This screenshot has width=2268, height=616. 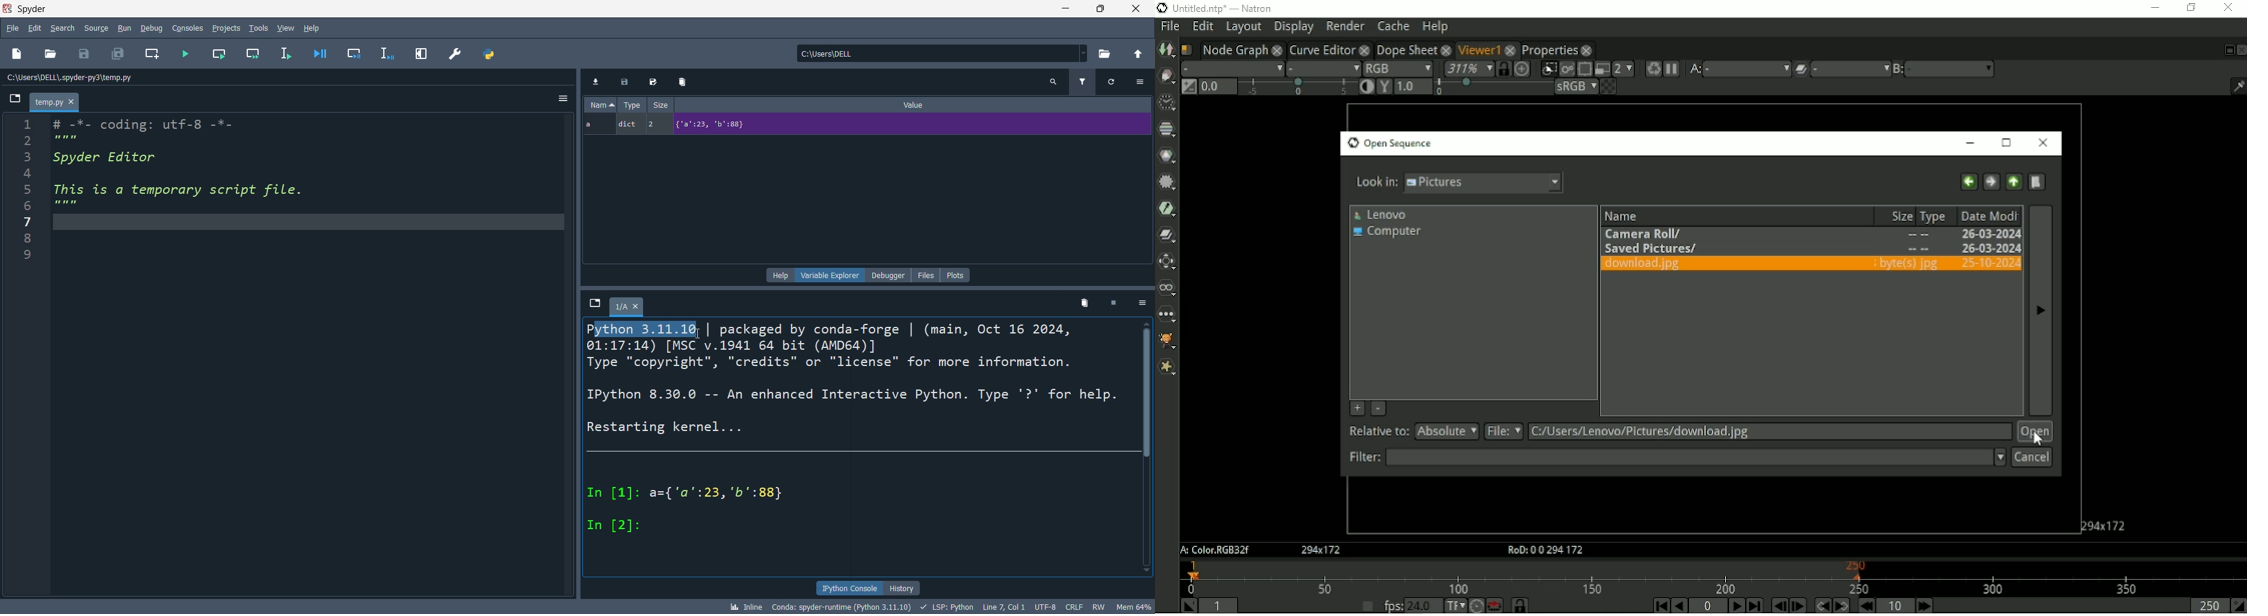 I want to click on inline, so click(x=745, y=607).